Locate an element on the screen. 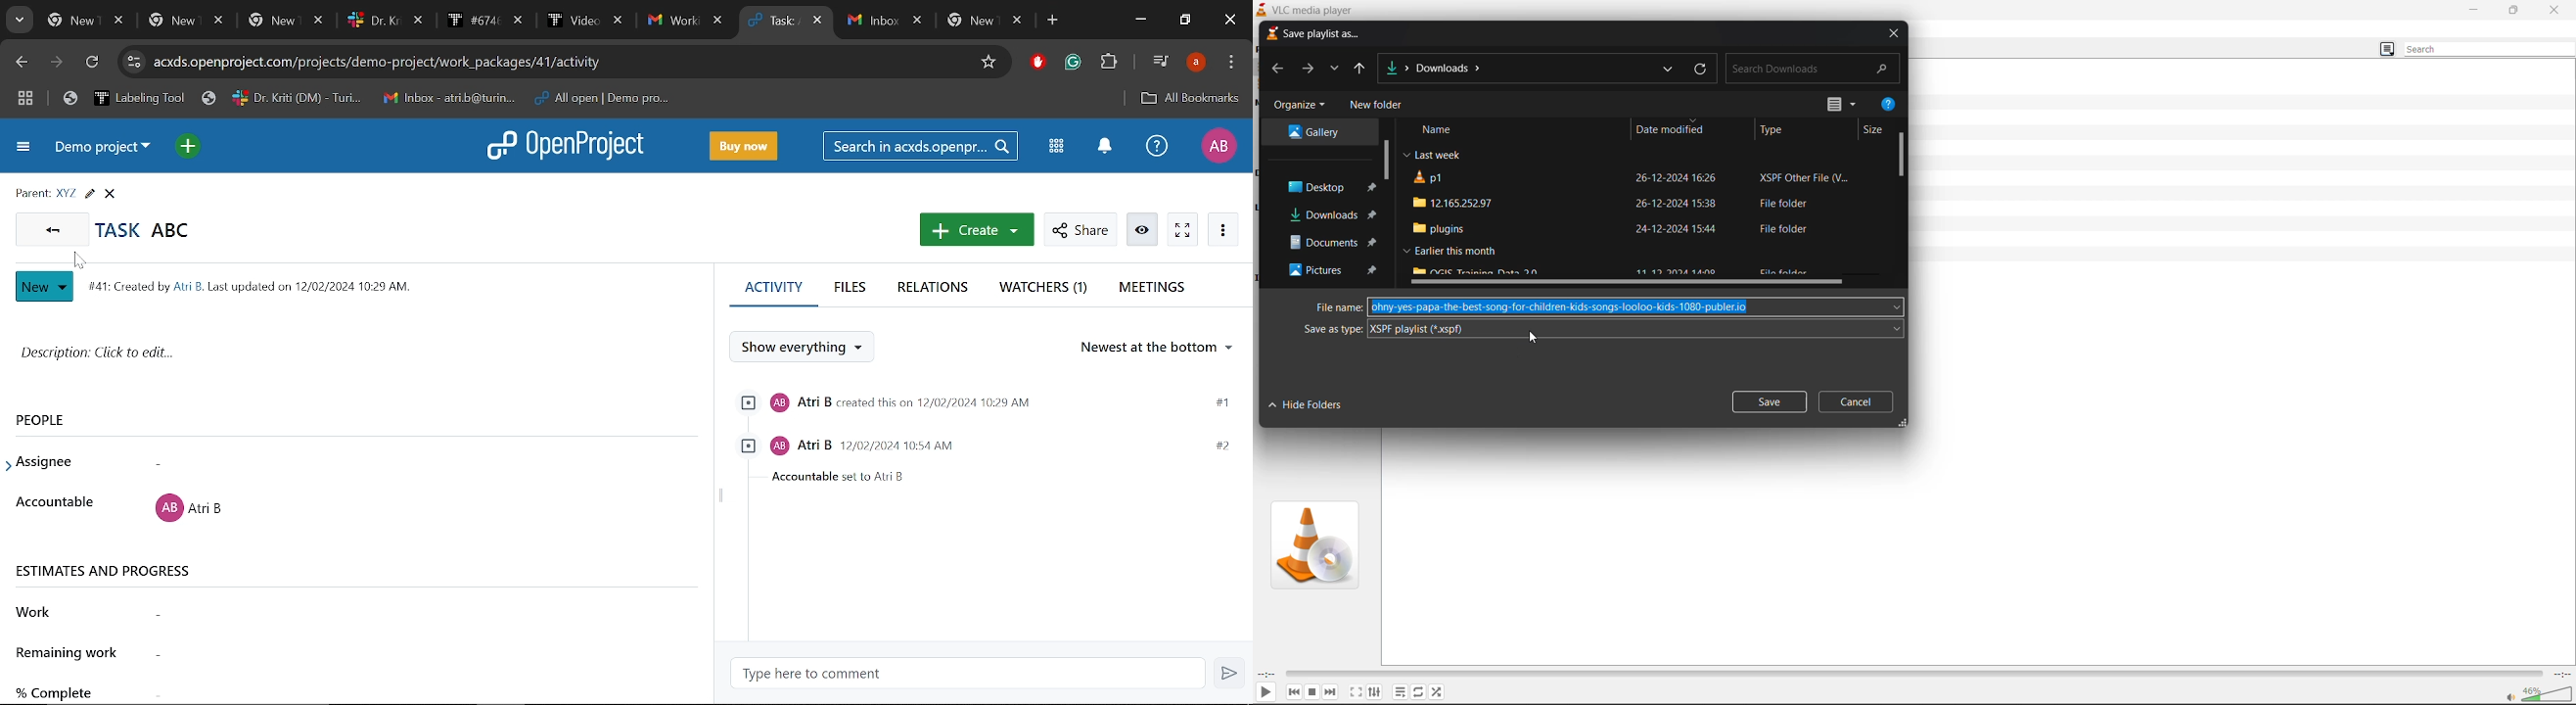  maximize is located at coordinates (2514, 11).